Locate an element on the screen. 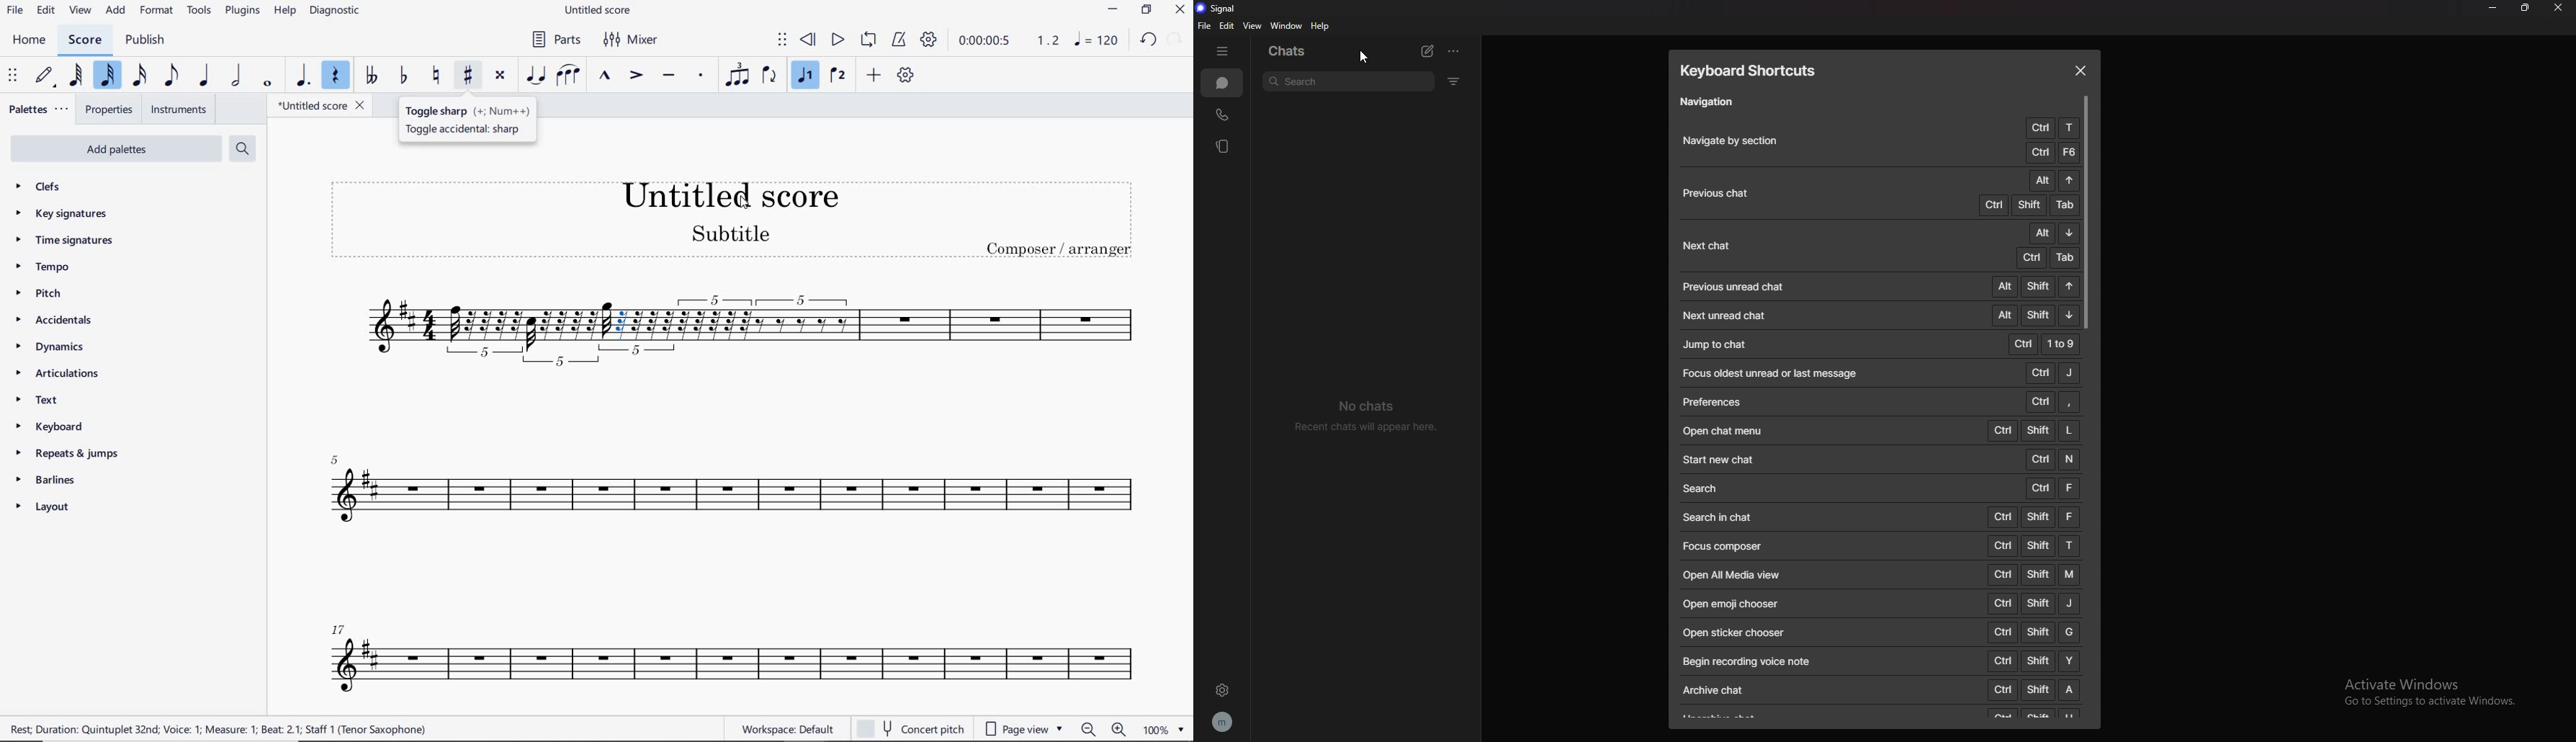 The width and height of the screenshot is (2576, 756). DEFAULT (STEP TIME) is located at coordinates (44, 76).